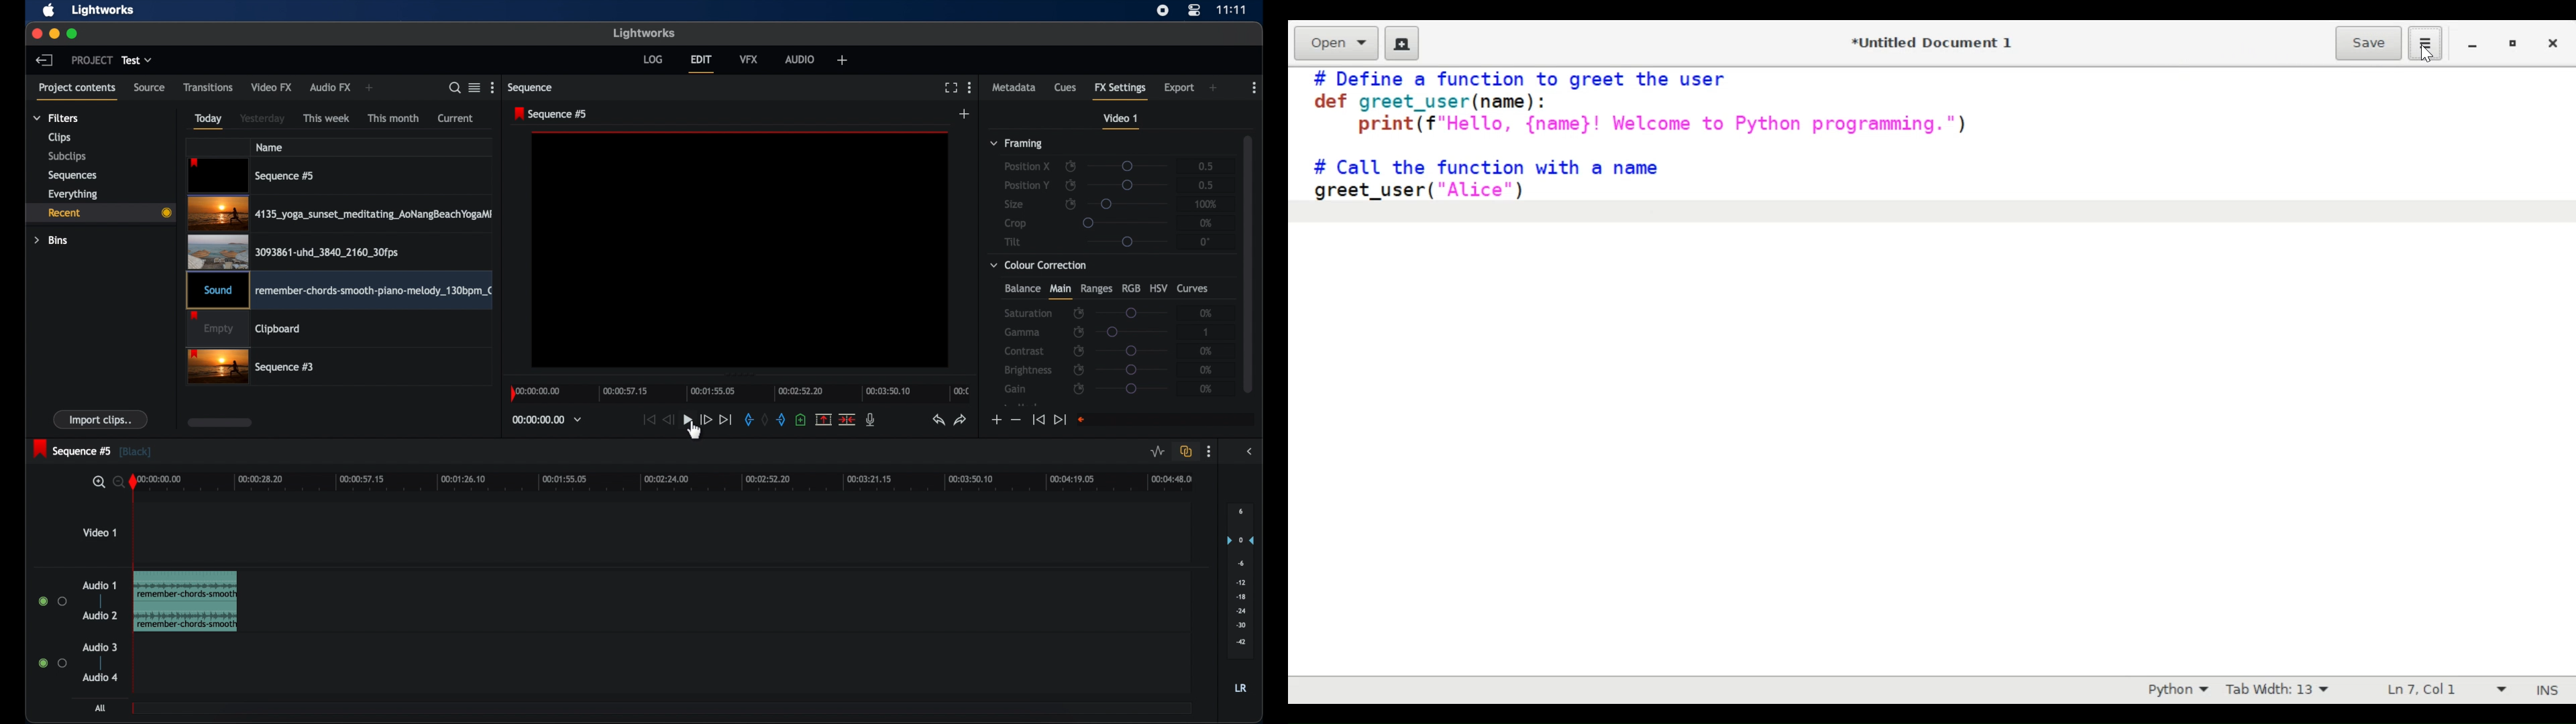 This screenshot has width=2576, height=728. I want to click on bins, so click(52, 241).